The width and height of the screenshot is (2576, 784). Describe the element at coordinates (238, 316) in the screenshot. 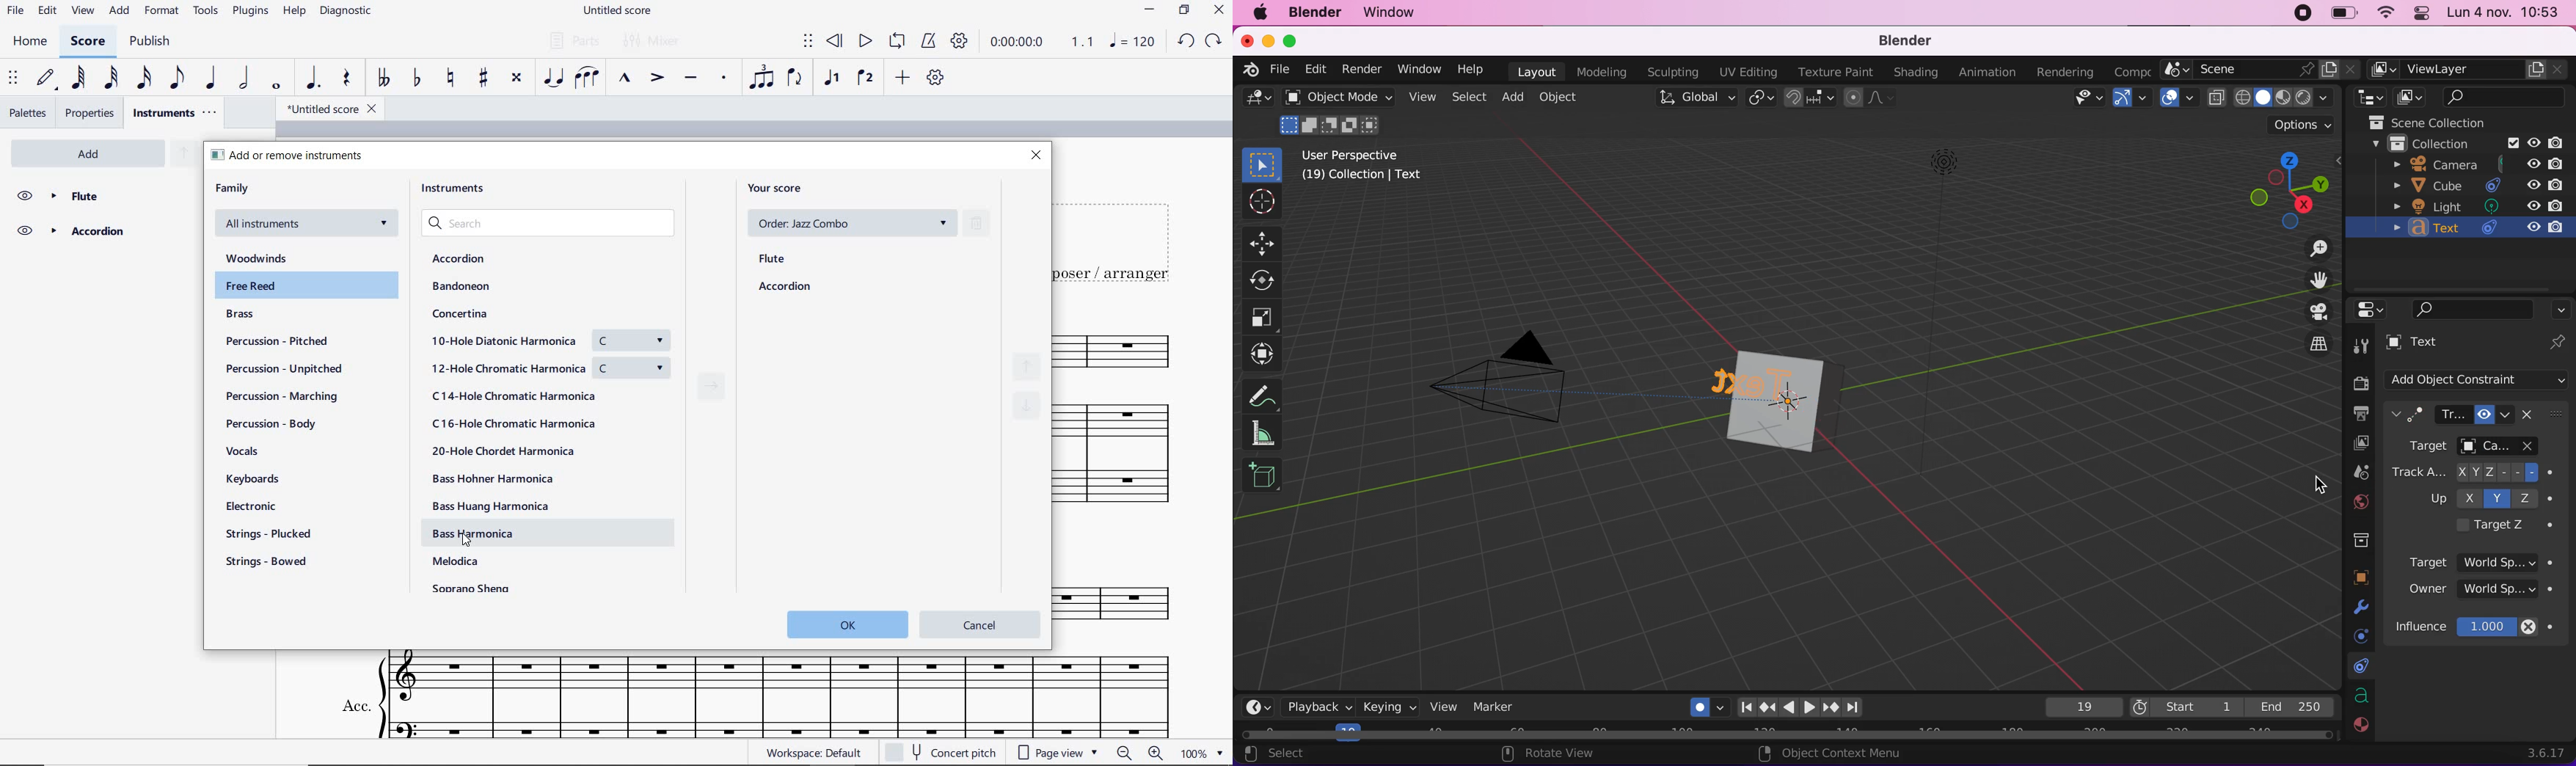

I see `brass` at that location.